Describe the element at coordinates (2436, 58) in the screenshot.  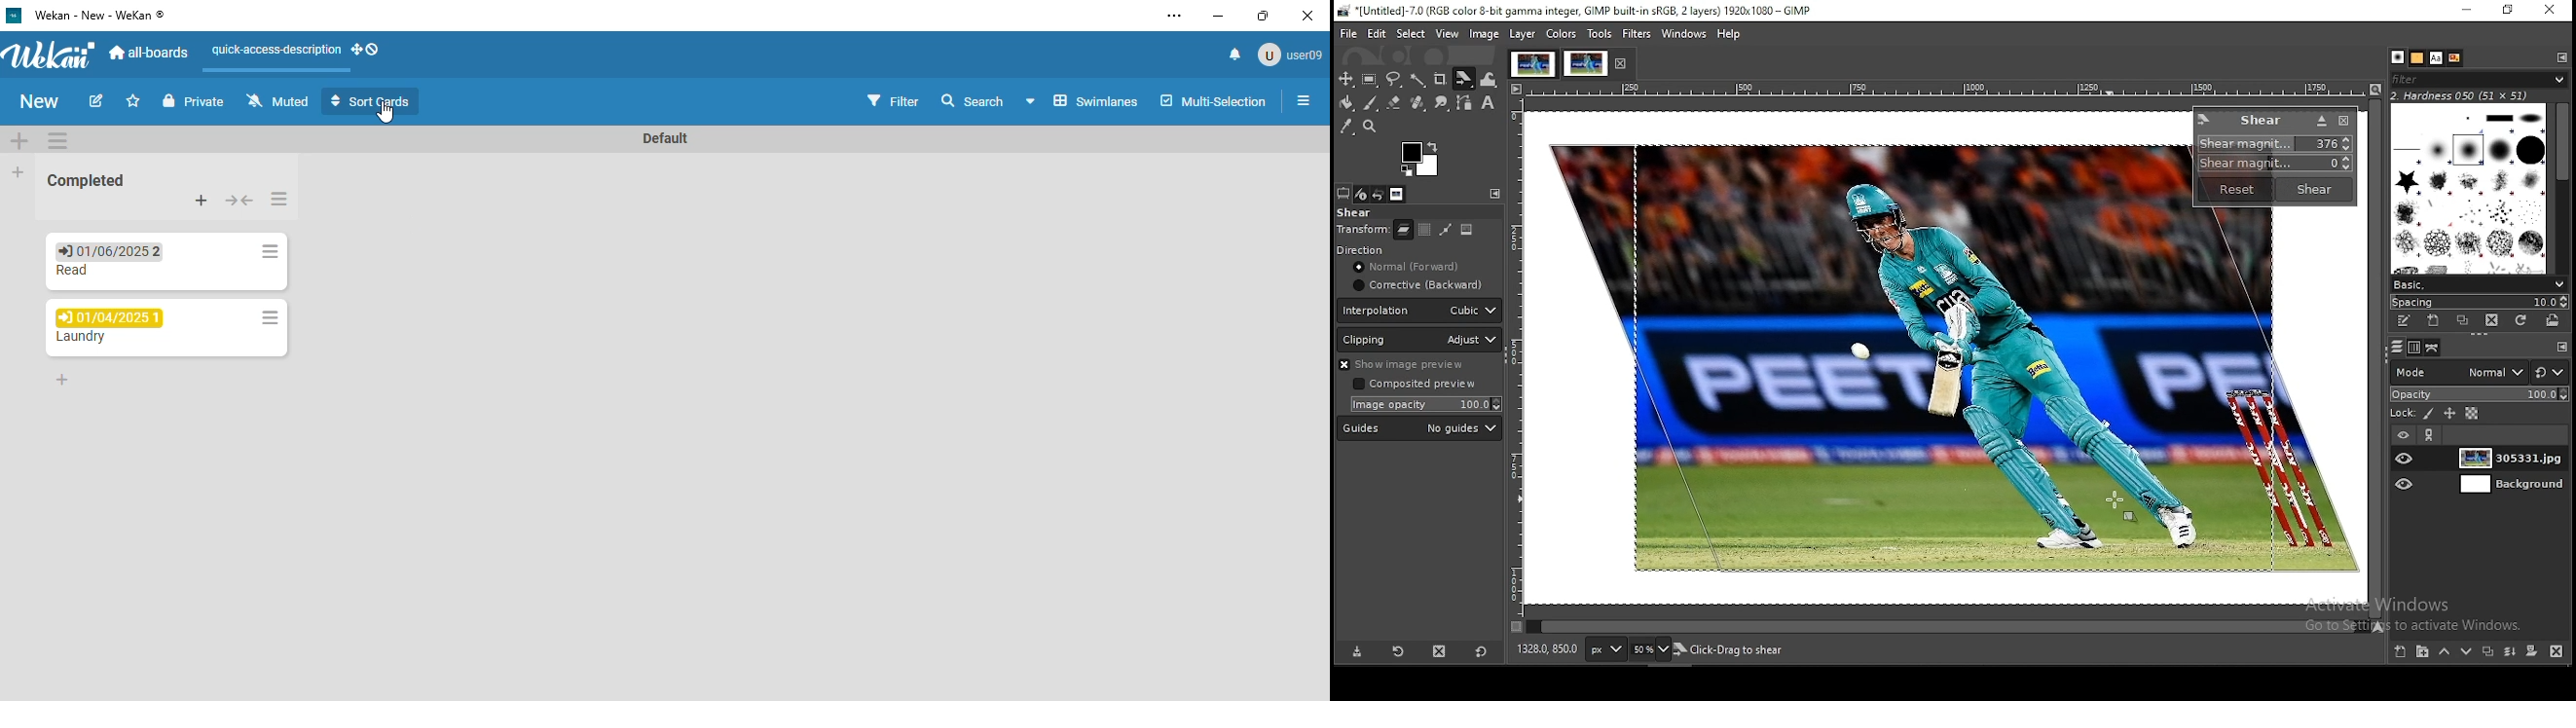
I see `fonts` at that location.